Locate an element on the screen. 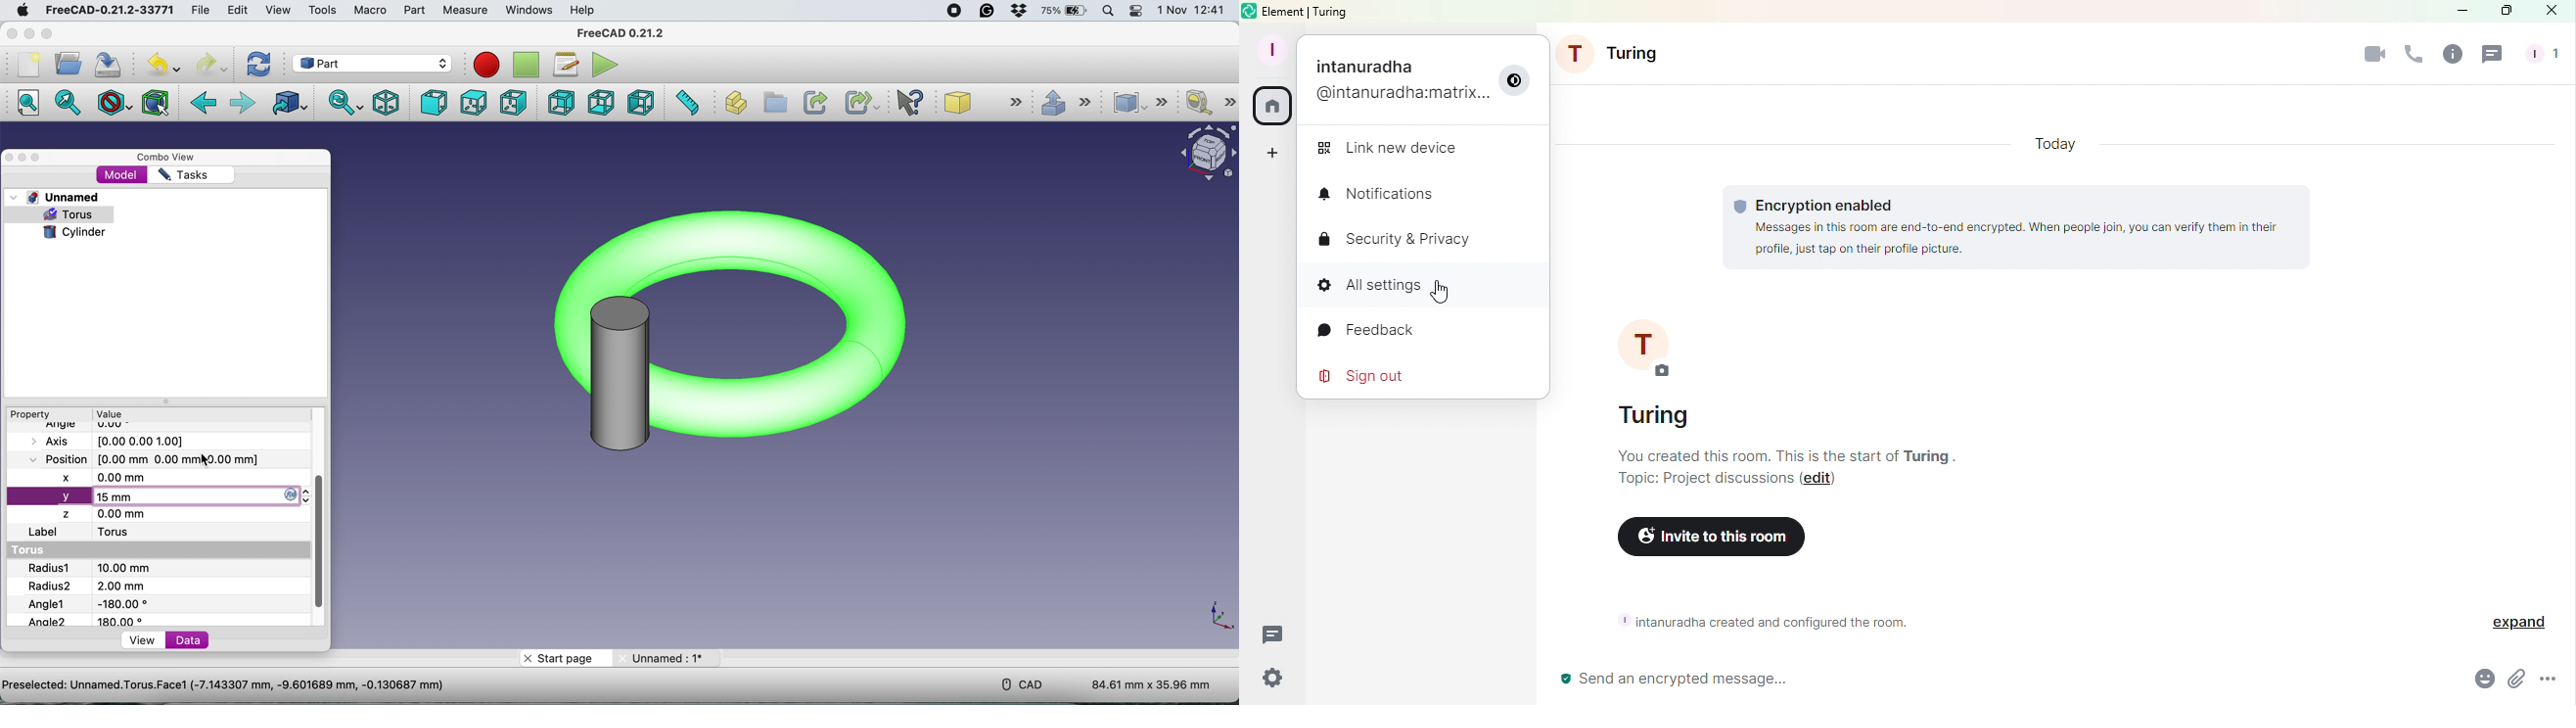 Image resolution: width=2576 pixels, height=728 pixels. turing is located at coordinates (1667, 418).